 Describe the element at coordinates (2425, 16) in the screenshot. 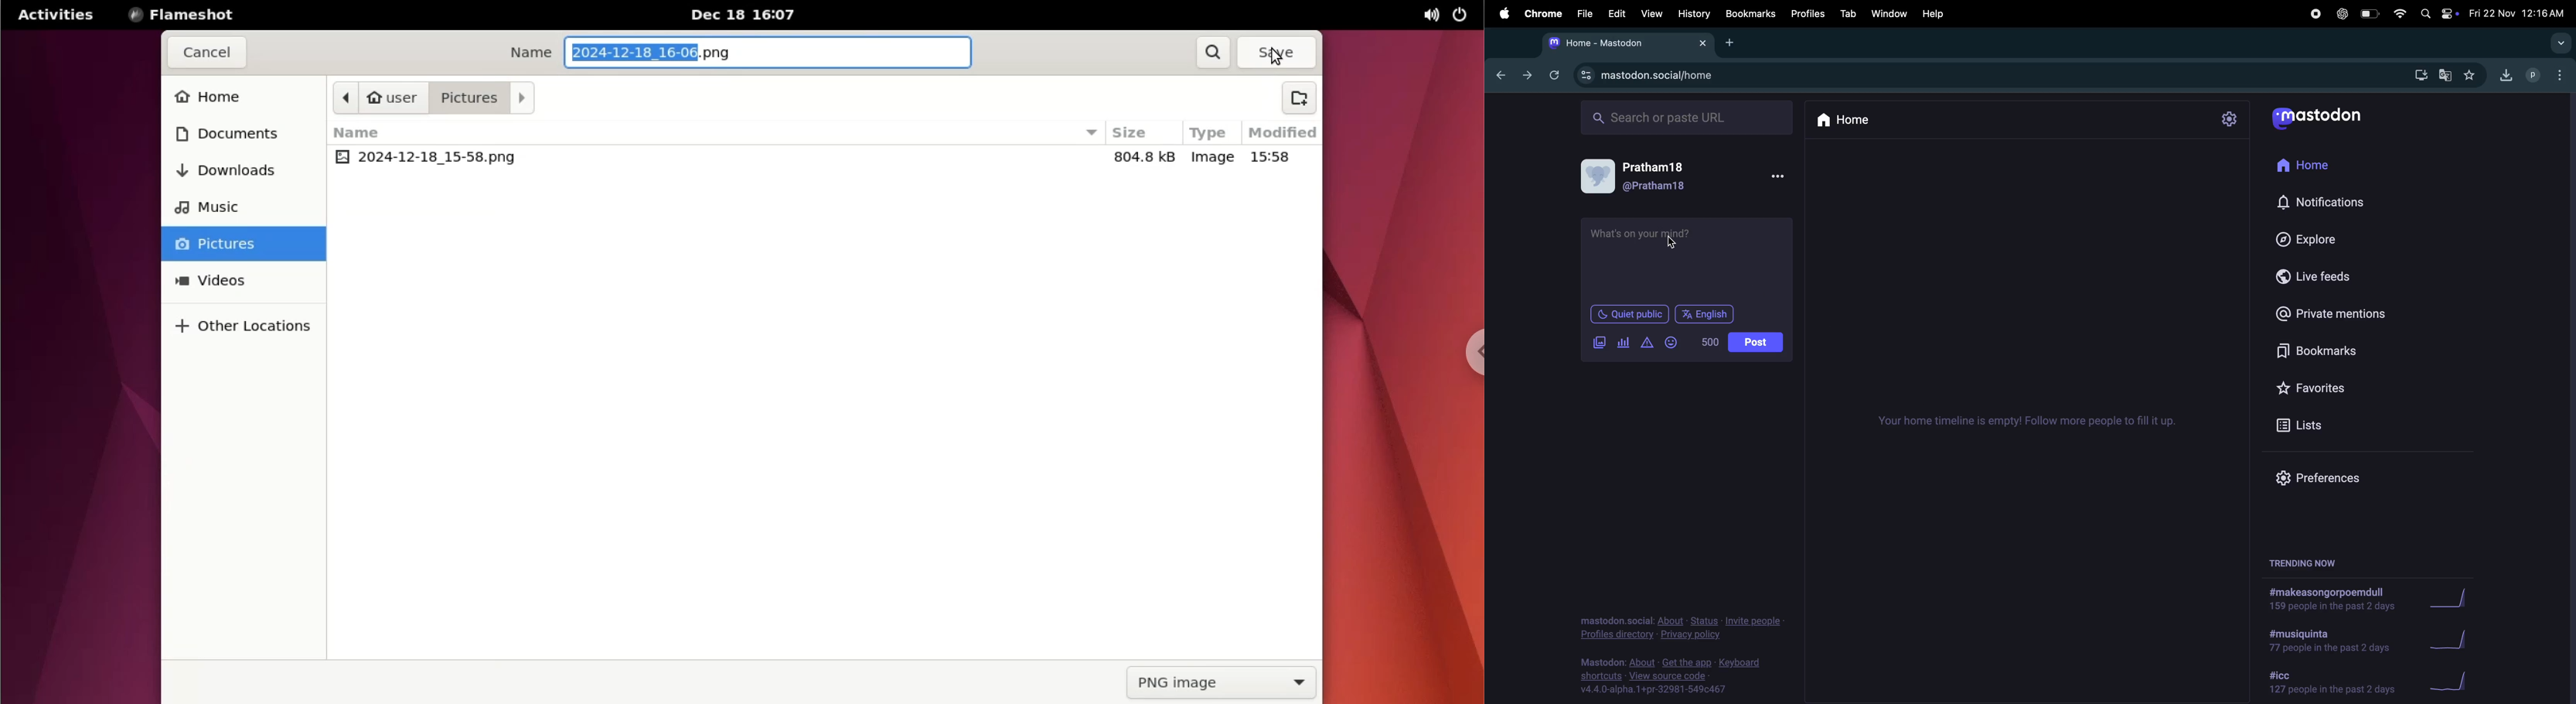

I see `spotlight search` at that location.